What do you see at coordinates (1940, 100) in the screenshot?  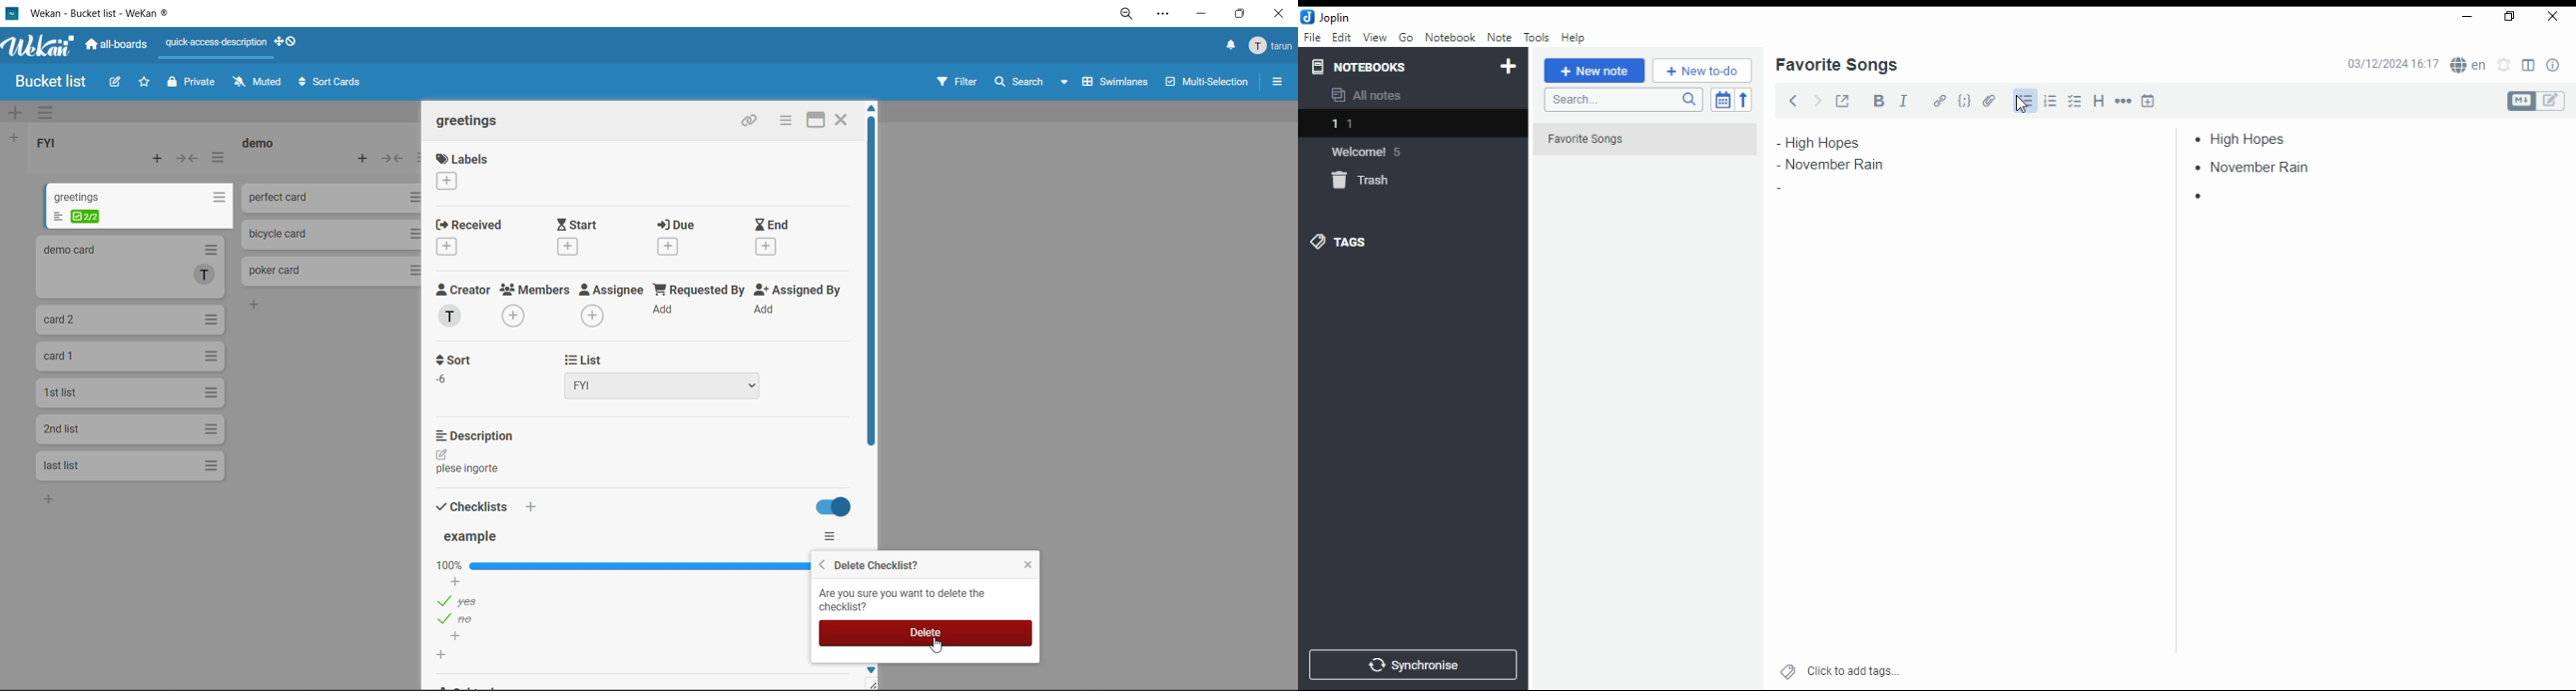 I see `hyperlink` at bounding box center [1940, 100].